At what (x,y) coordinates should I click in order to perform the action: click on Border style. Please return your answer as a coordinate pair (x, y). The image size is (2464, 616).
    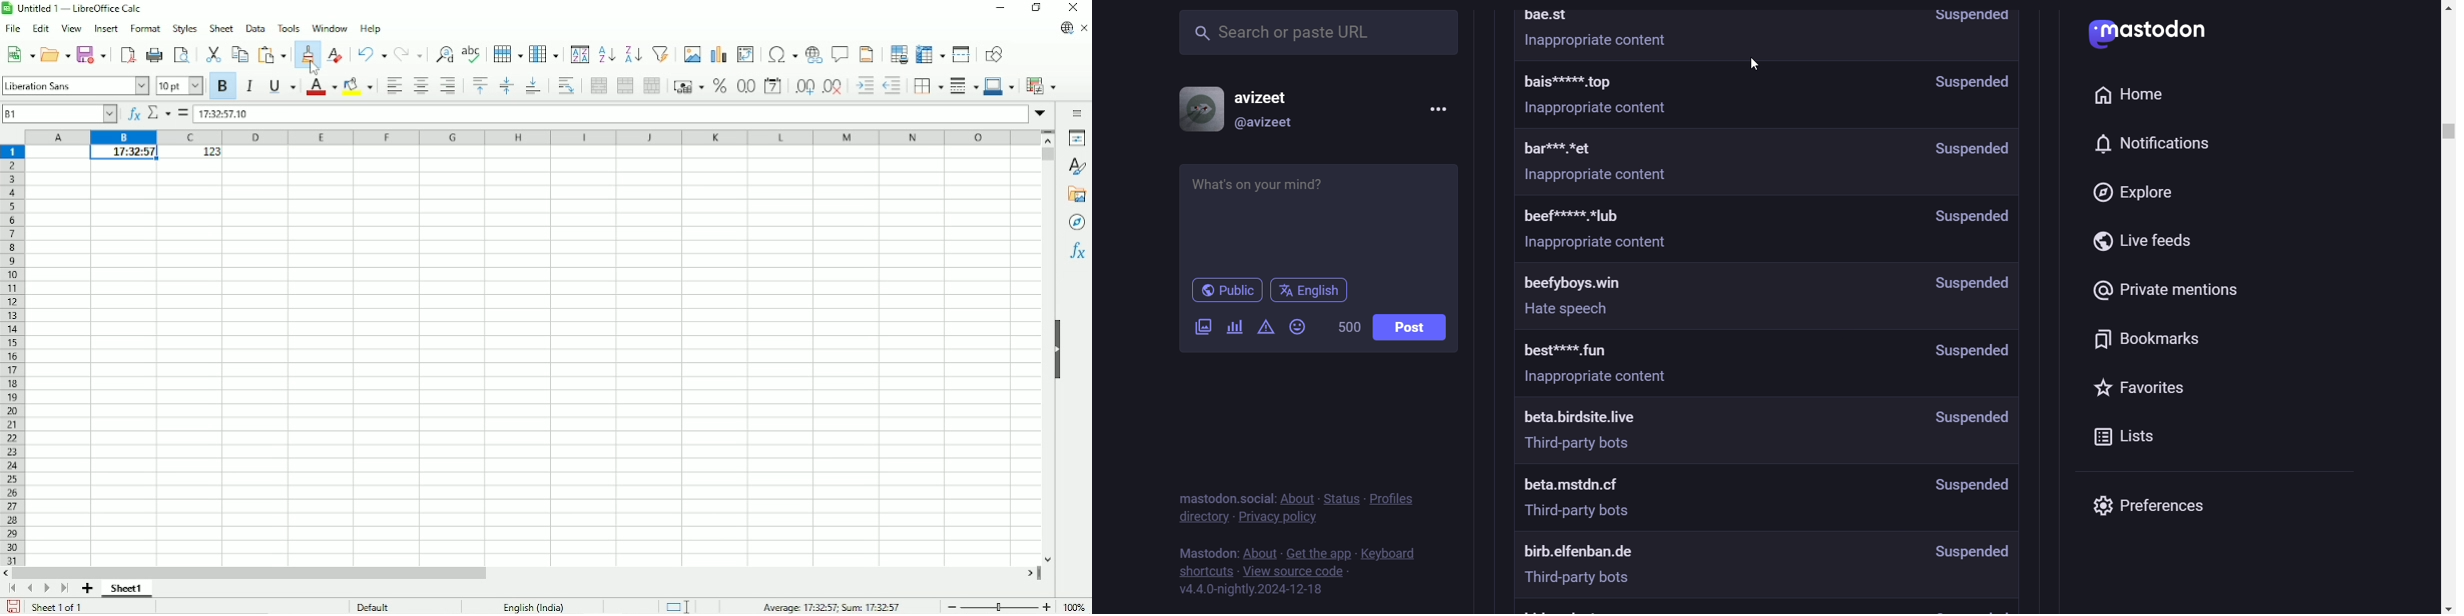
    Looking at the image, I should click on (963, 87).